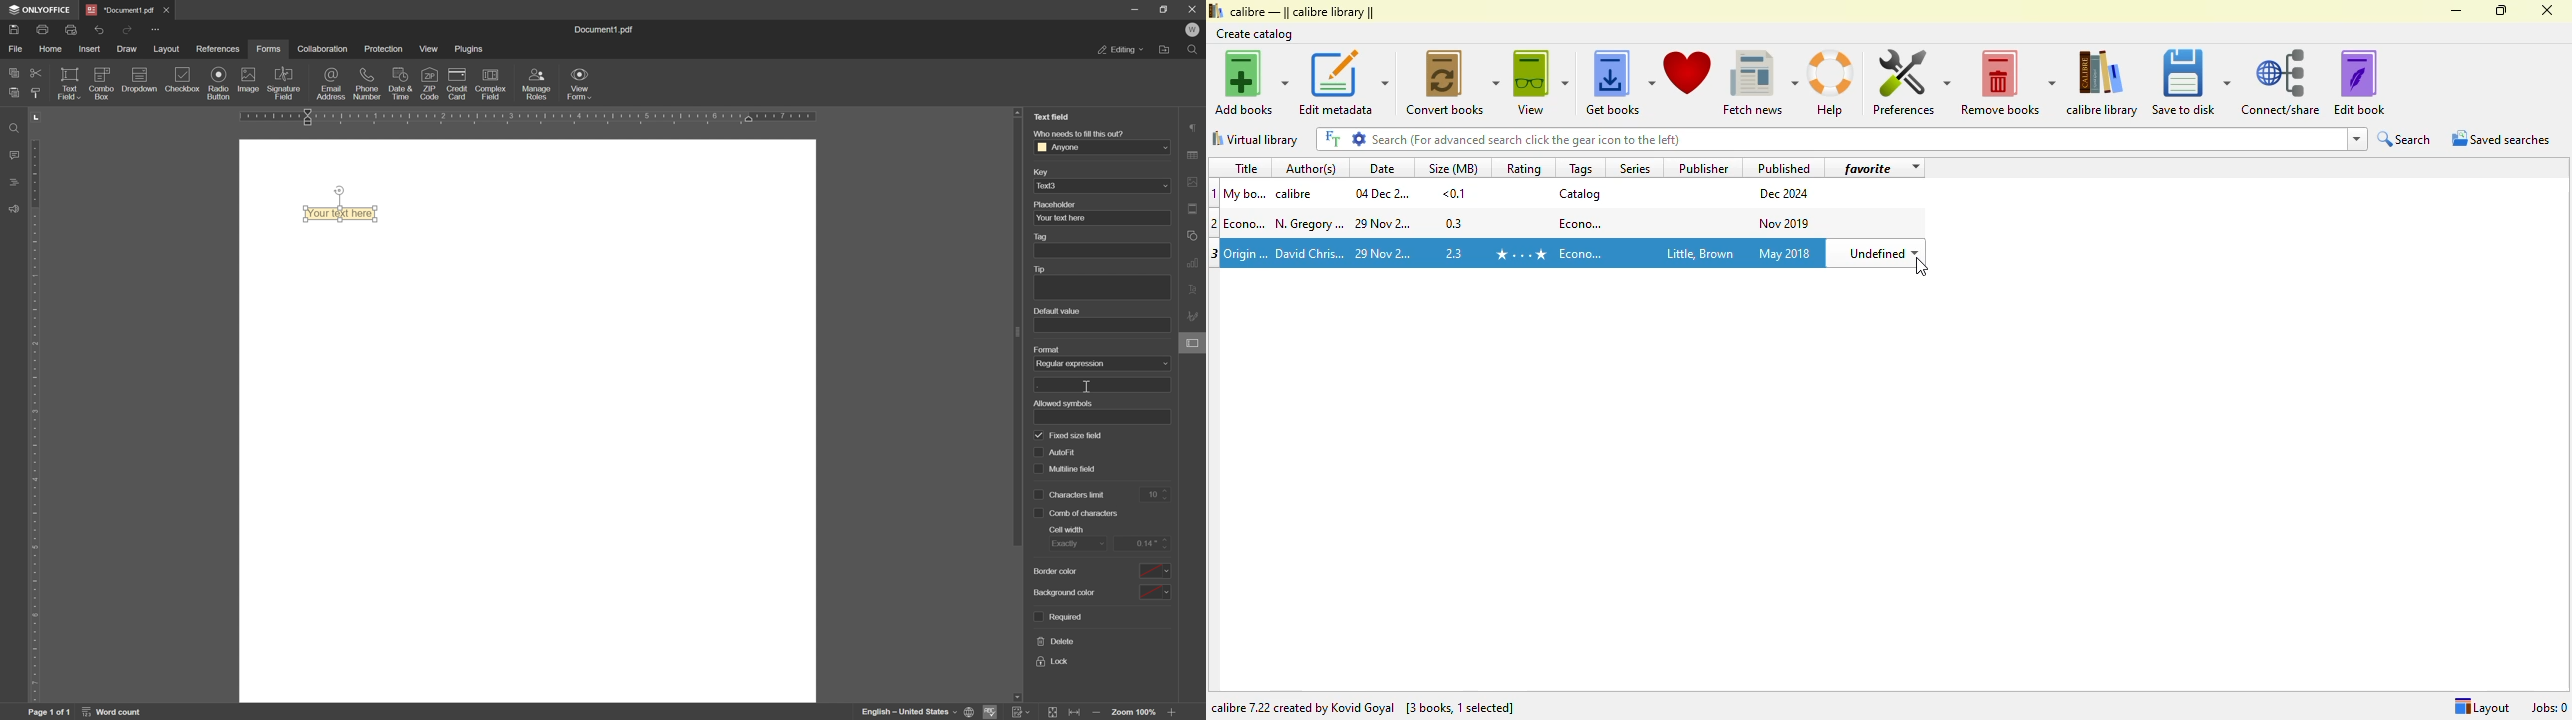  What do you see at coordinates (344, 214) in the screenshot?
I see `Text field` at bounding box center [344, 214].